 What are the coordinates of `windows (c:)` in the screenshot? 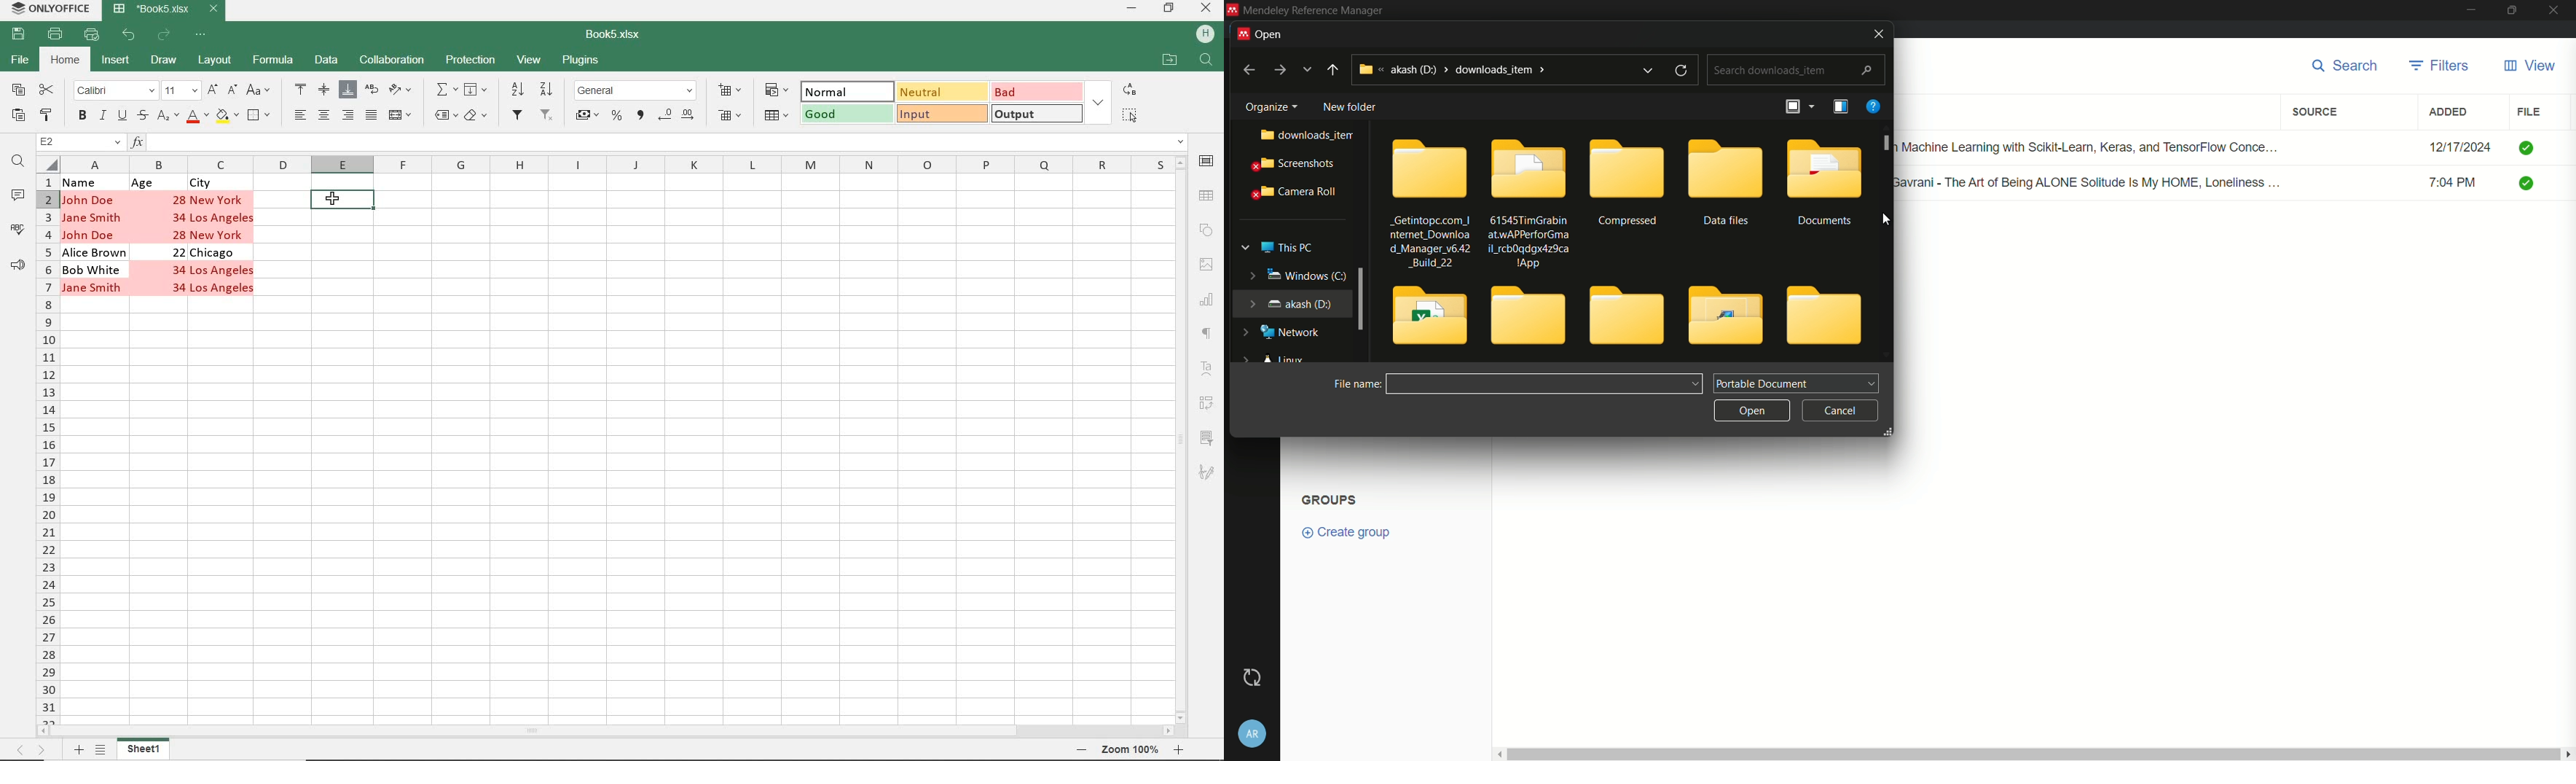 It's located at (1287, 275).